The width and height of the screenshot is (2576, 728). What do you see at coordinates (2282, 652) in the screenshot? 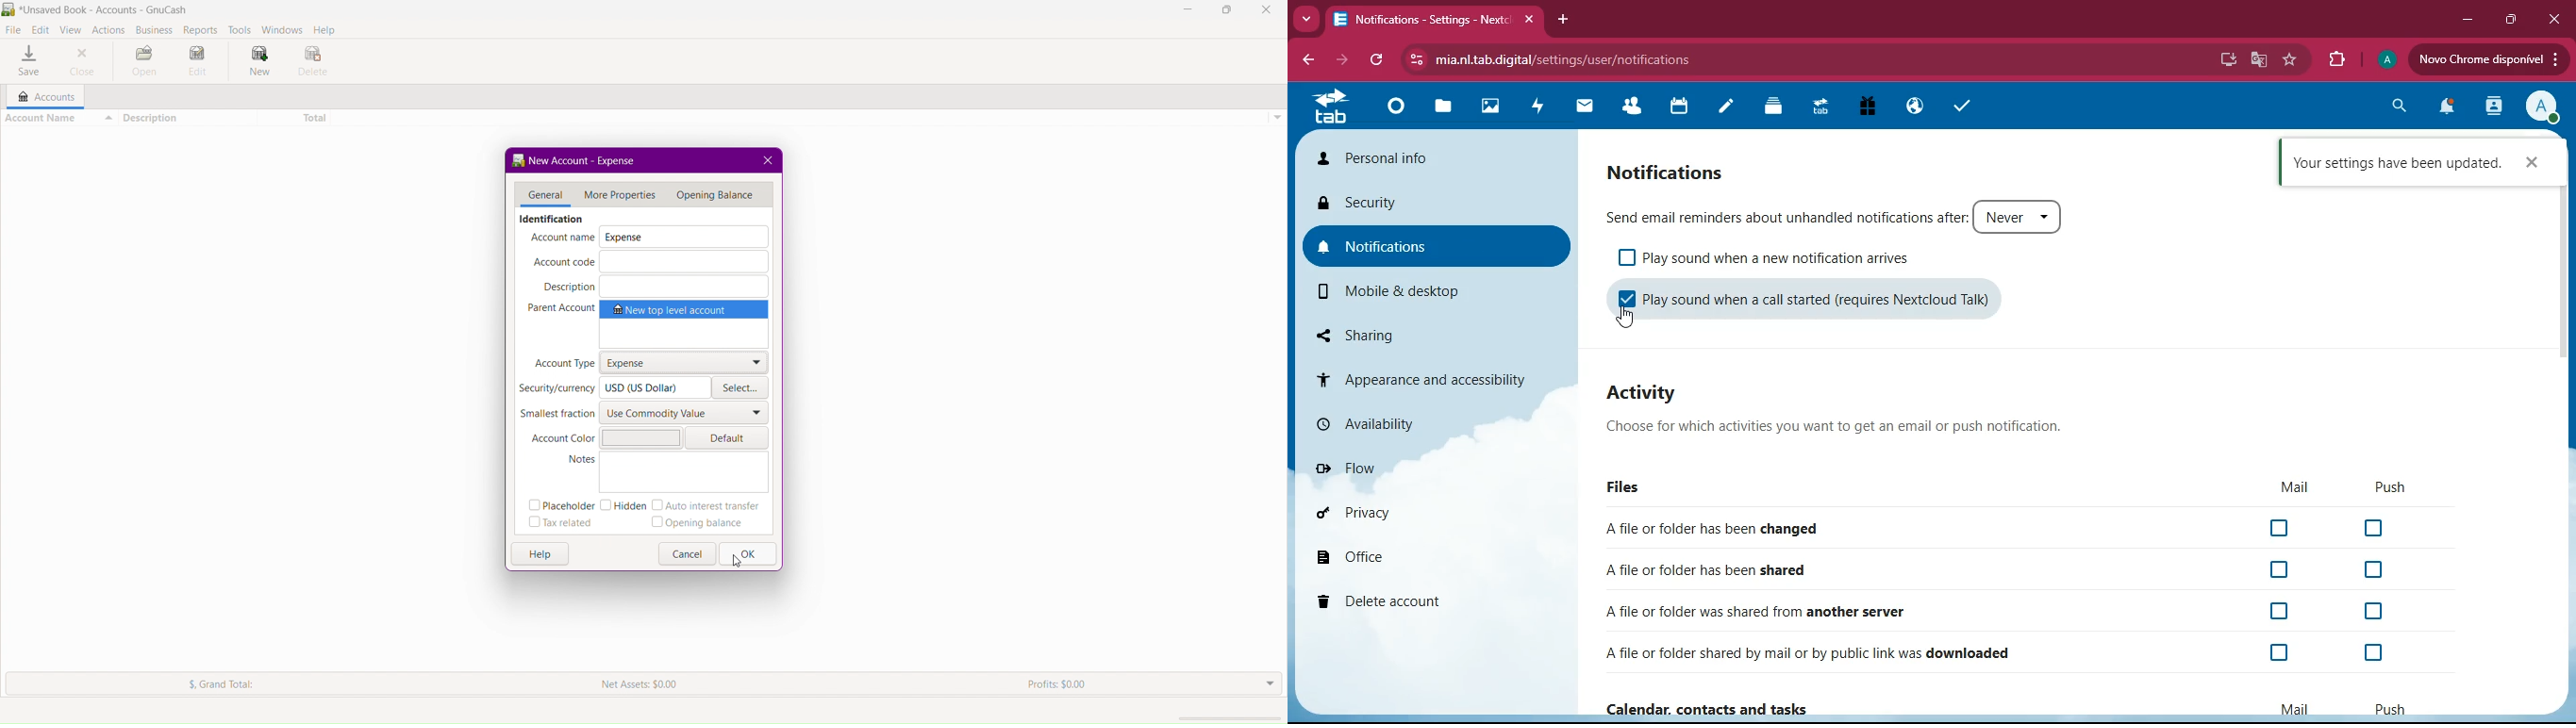
I see `off` at bounding box center [2282, 652].